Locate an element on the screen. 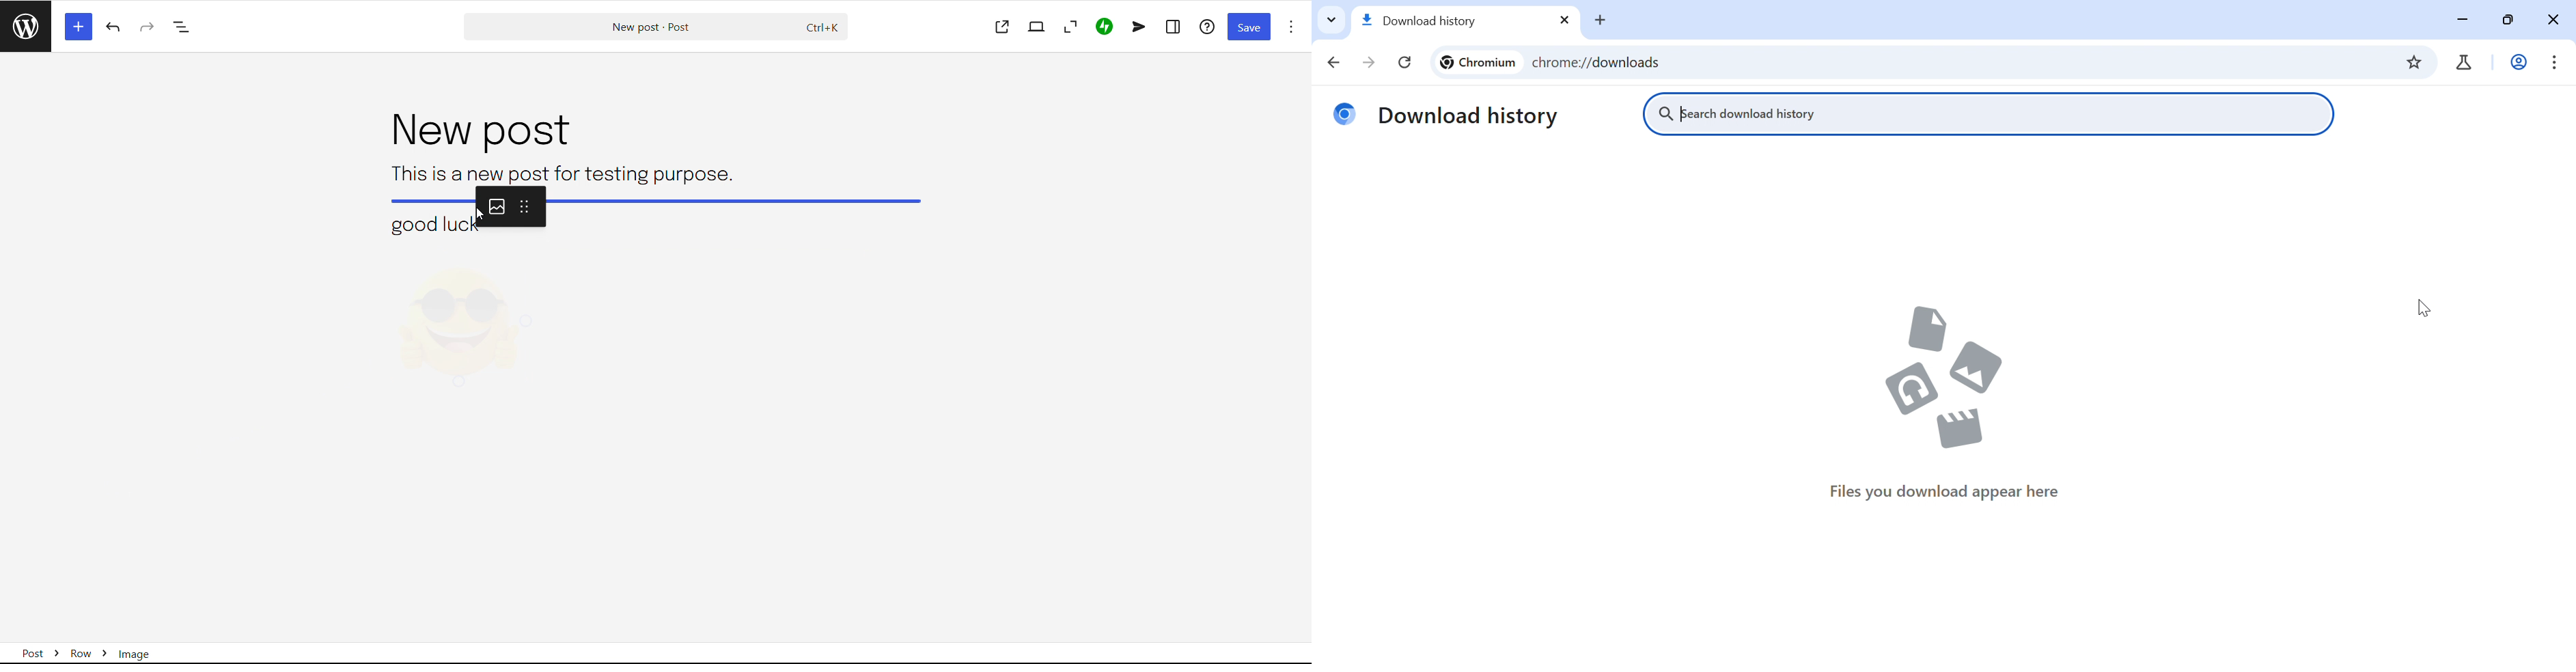 The height and width of the screenshot is (672, 2576). cursor is located at coordinates (484, 215).